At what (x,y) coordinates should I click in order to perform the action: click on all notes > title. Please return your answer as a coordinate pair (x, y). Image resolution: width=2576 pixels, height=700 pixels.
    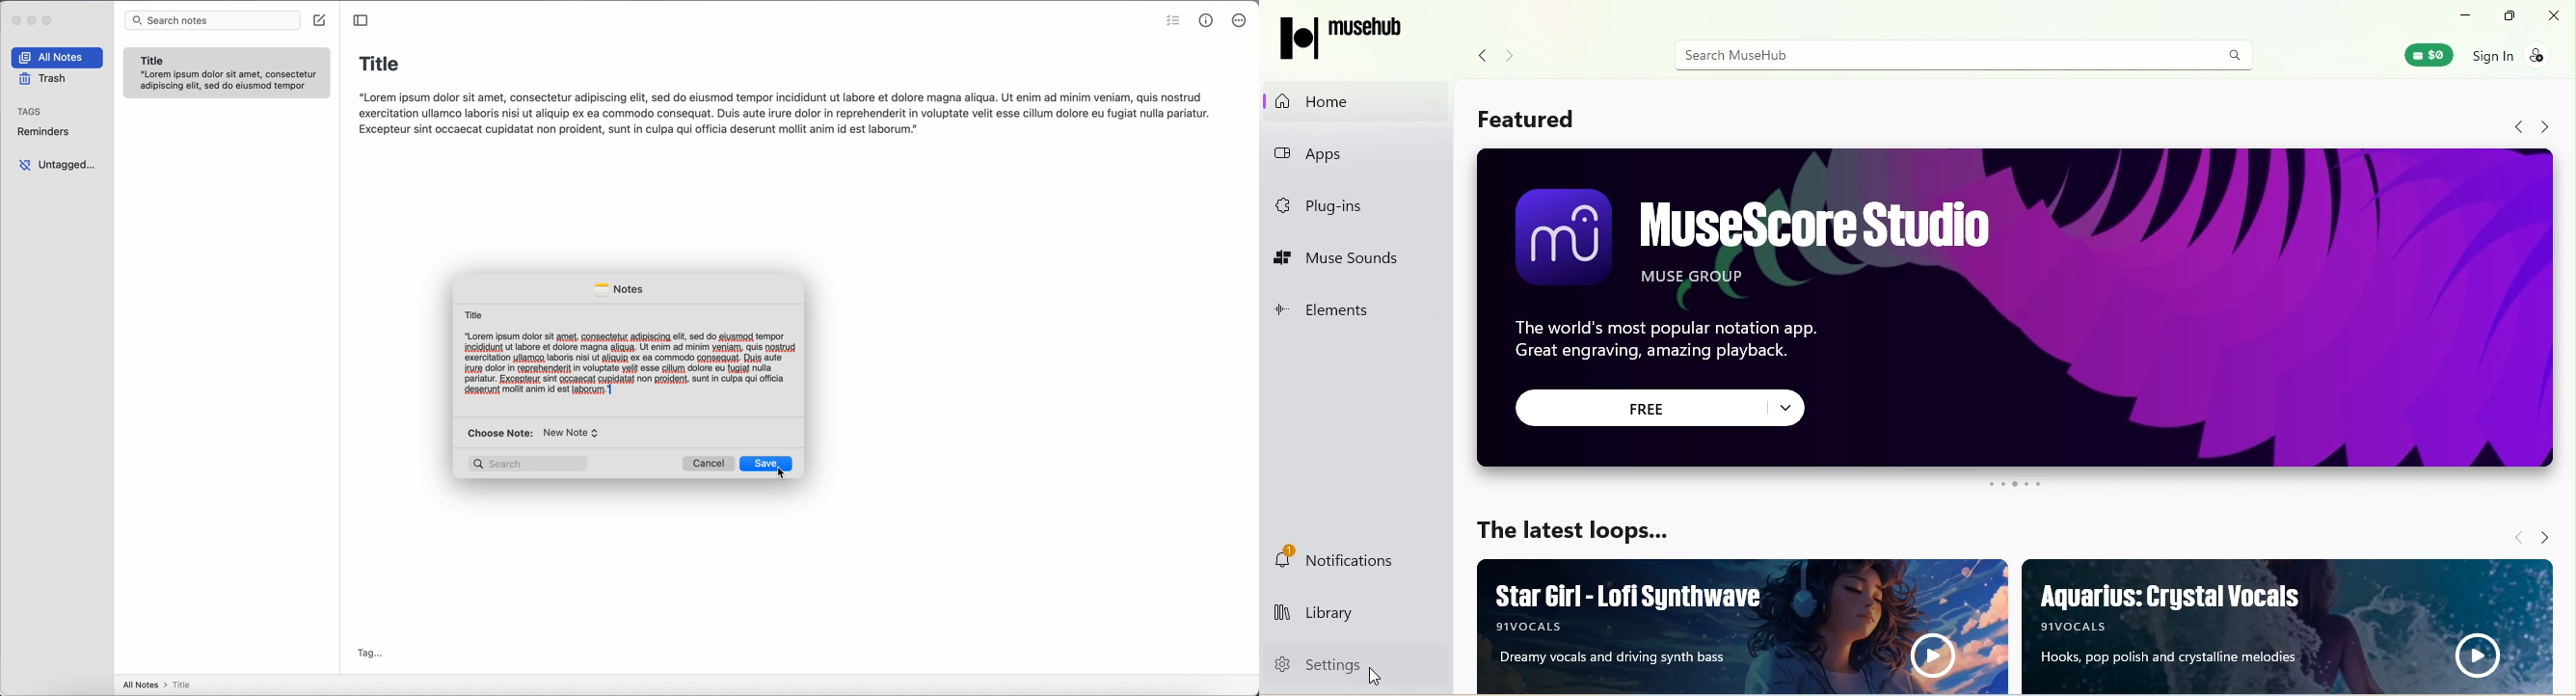
    Looking at the image, I should click on (160, 684).